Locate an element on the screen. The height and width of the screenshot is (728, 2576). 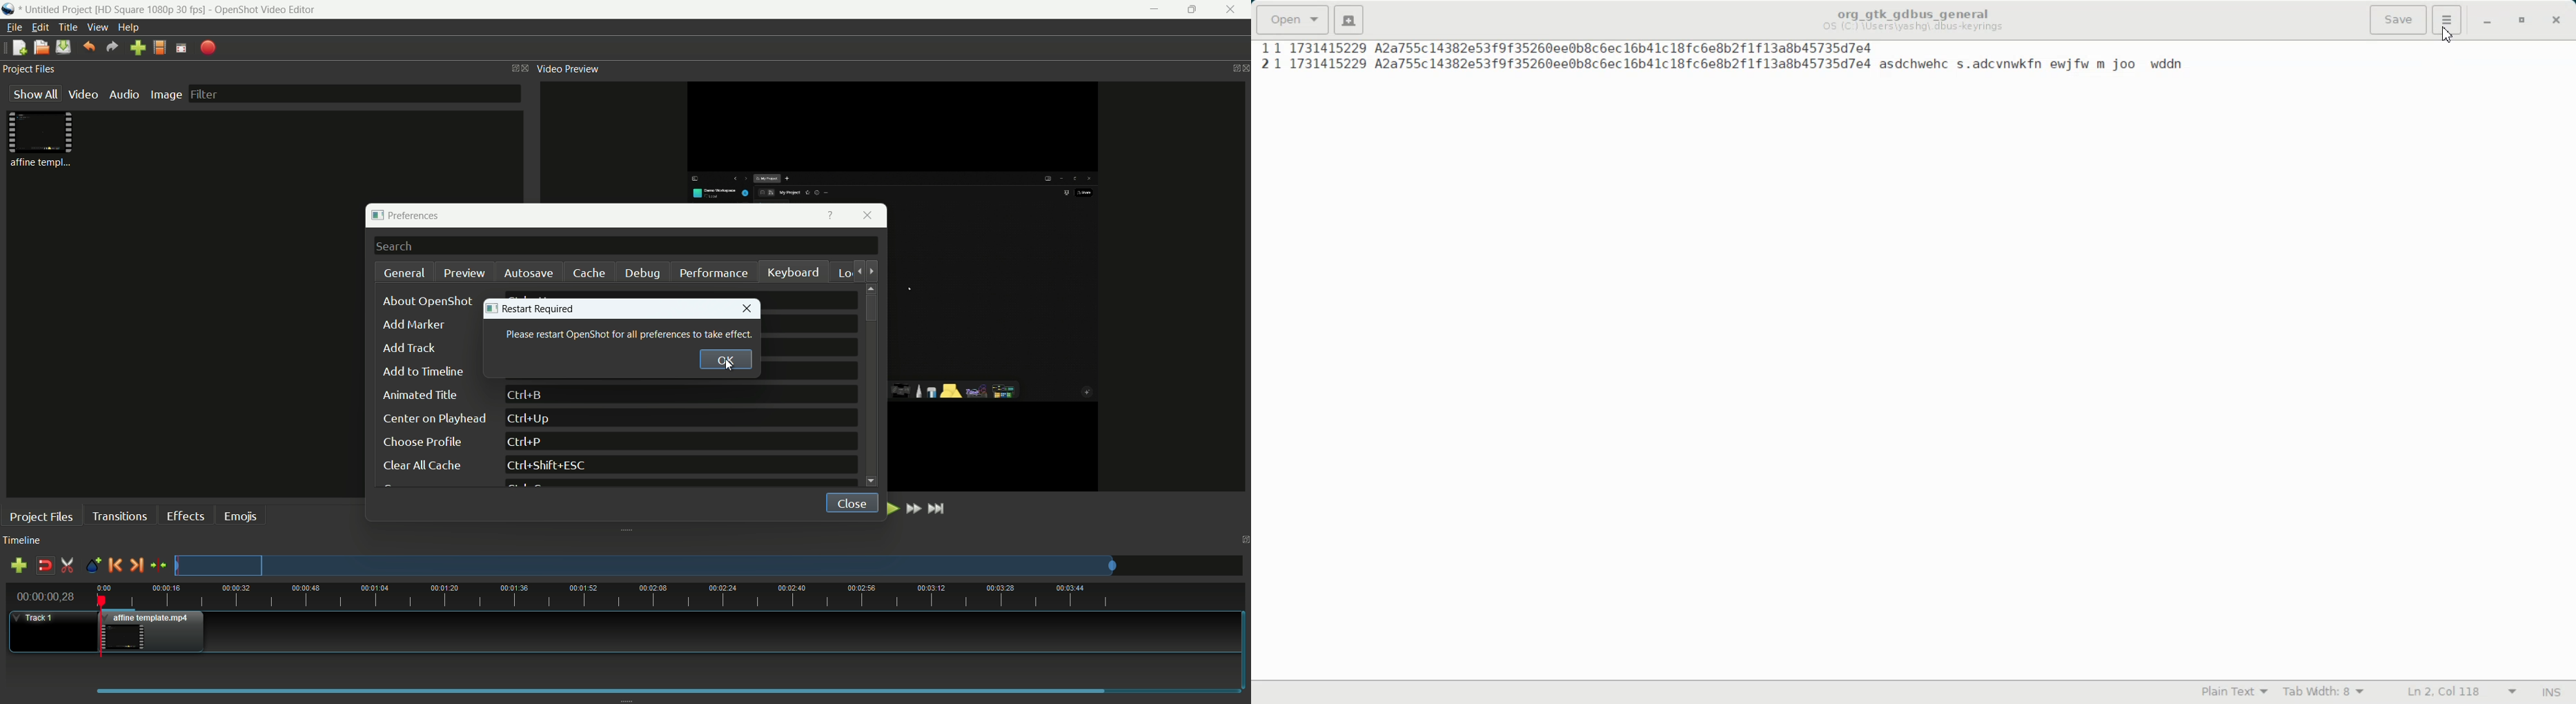
Tab width: 8 is located at coordinates (2323, 692).